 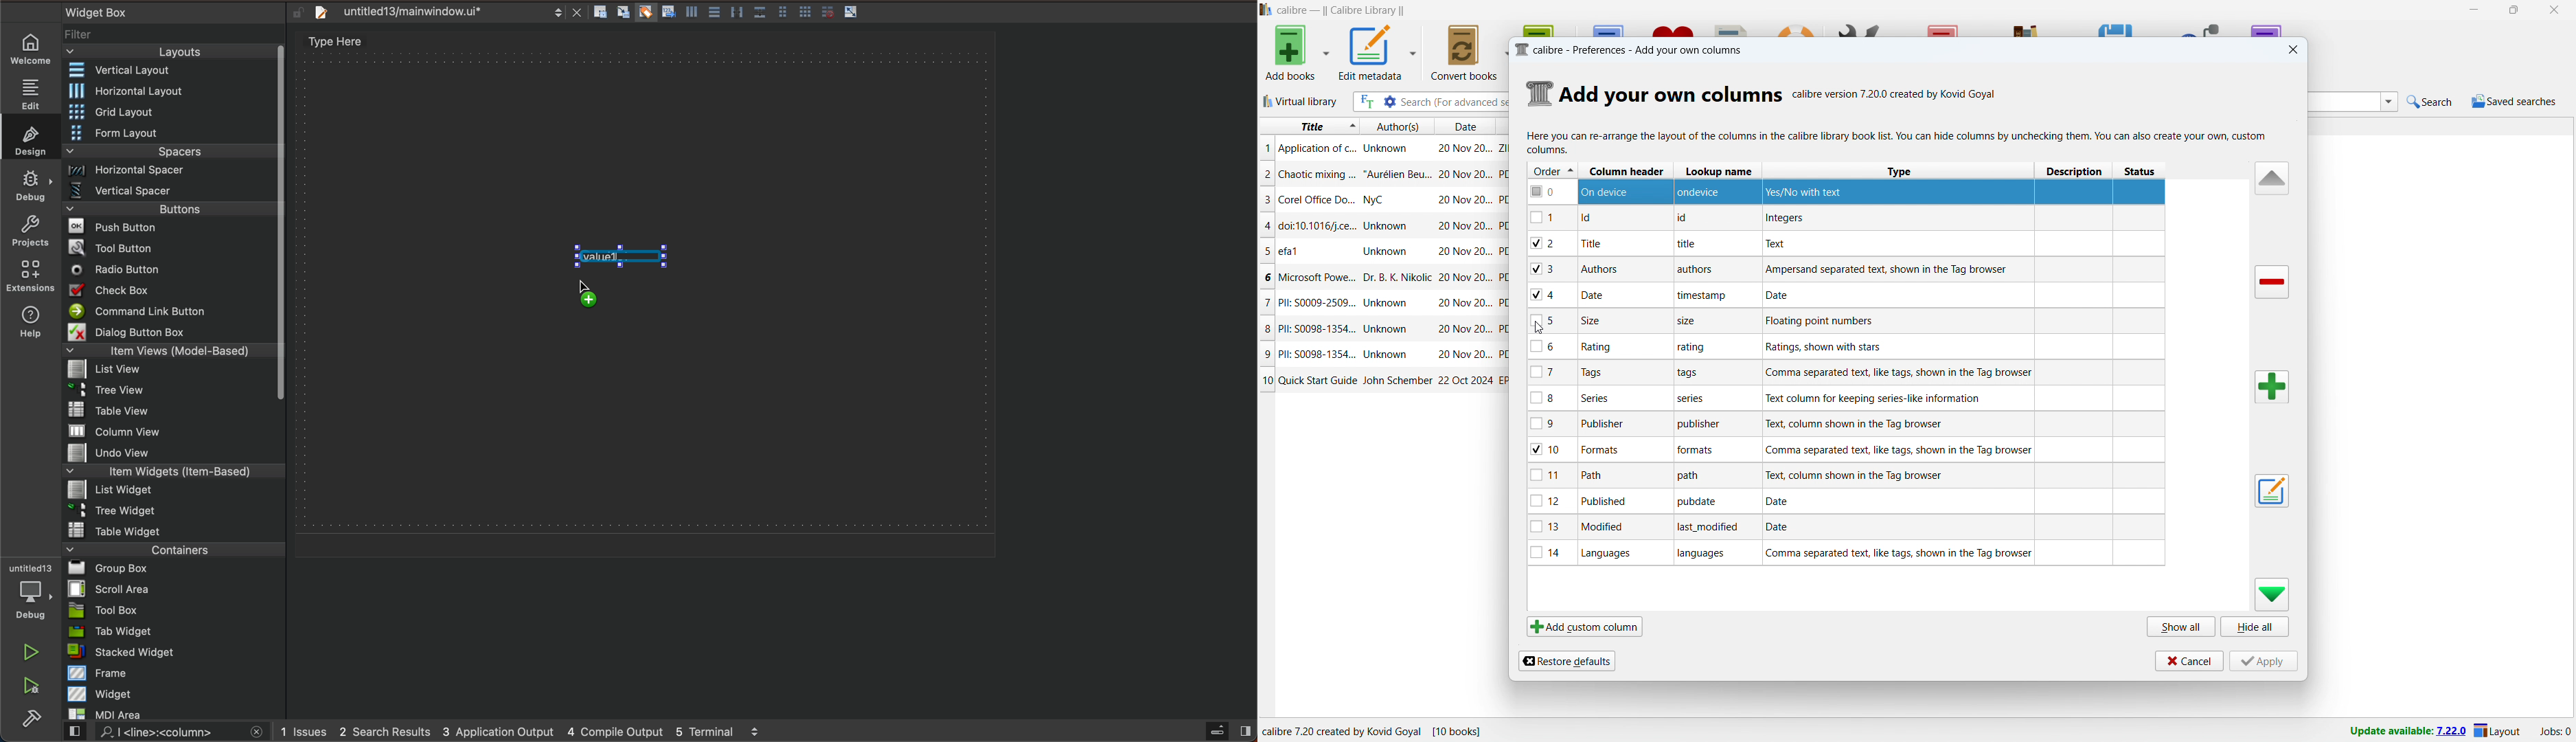 I want to click on date, so click(x=1466, y=279).